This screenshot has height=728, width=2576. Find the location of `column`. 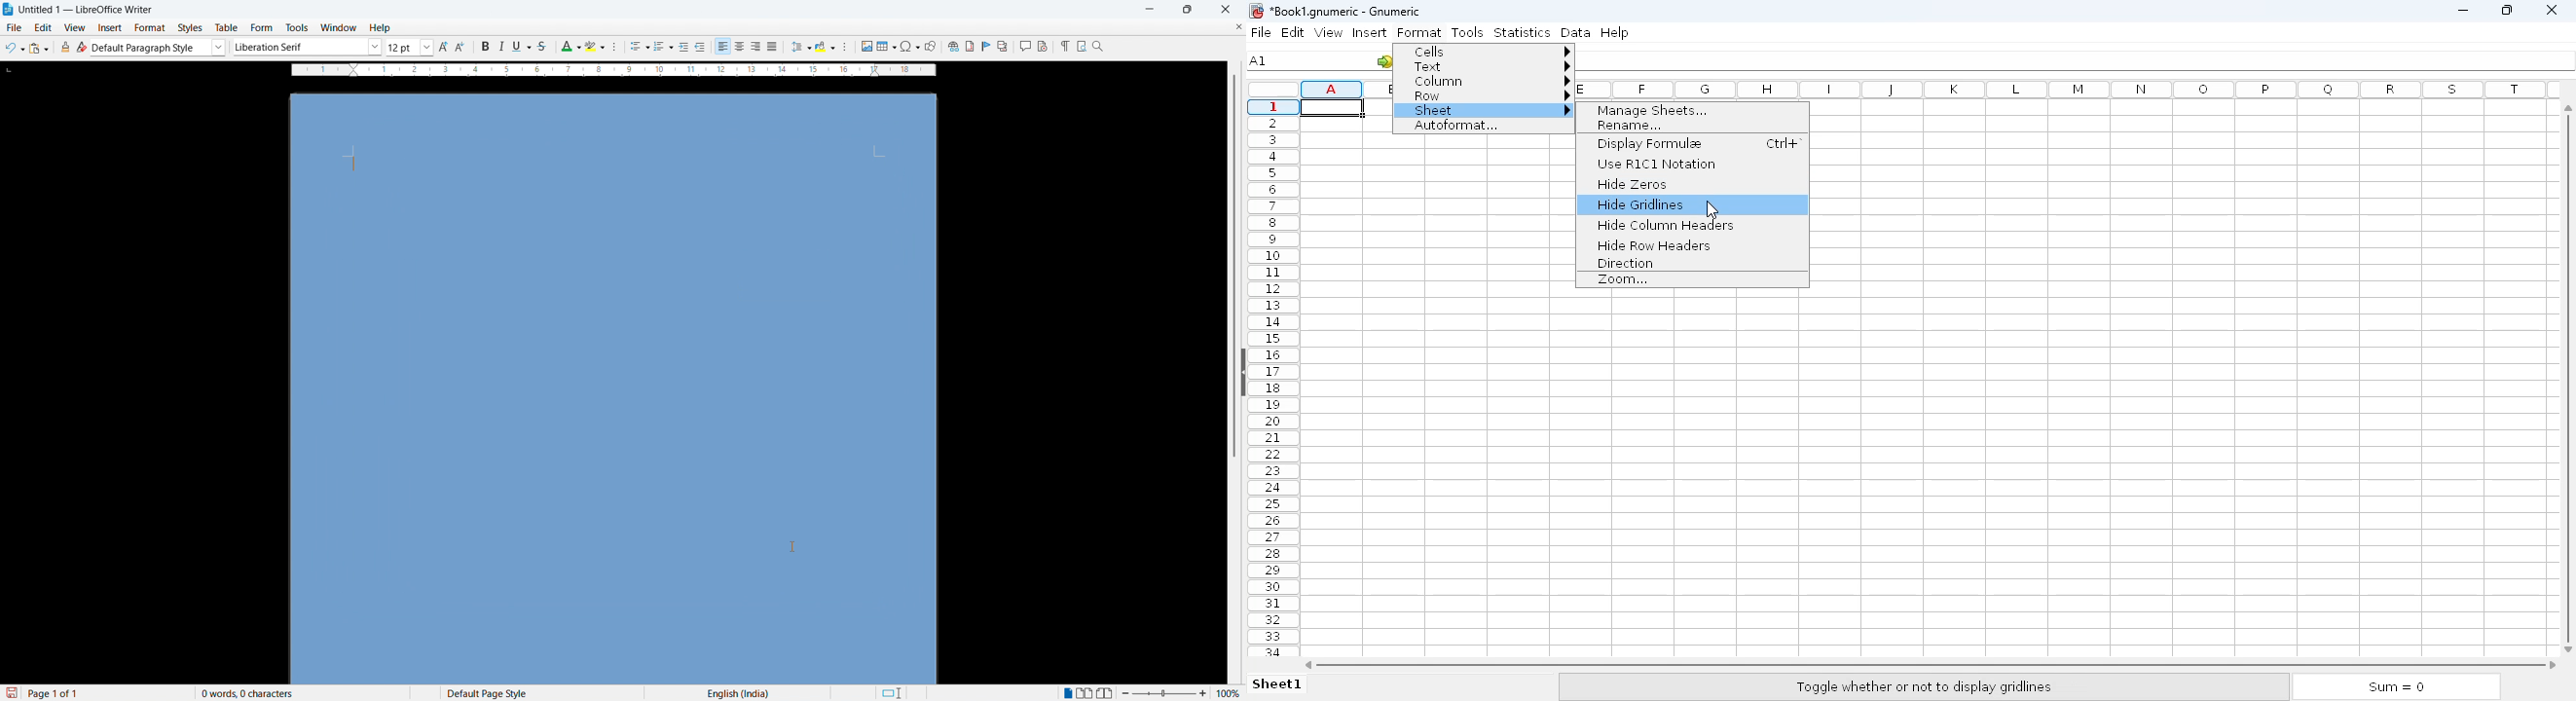

column is located at coordinates (1489, 81).